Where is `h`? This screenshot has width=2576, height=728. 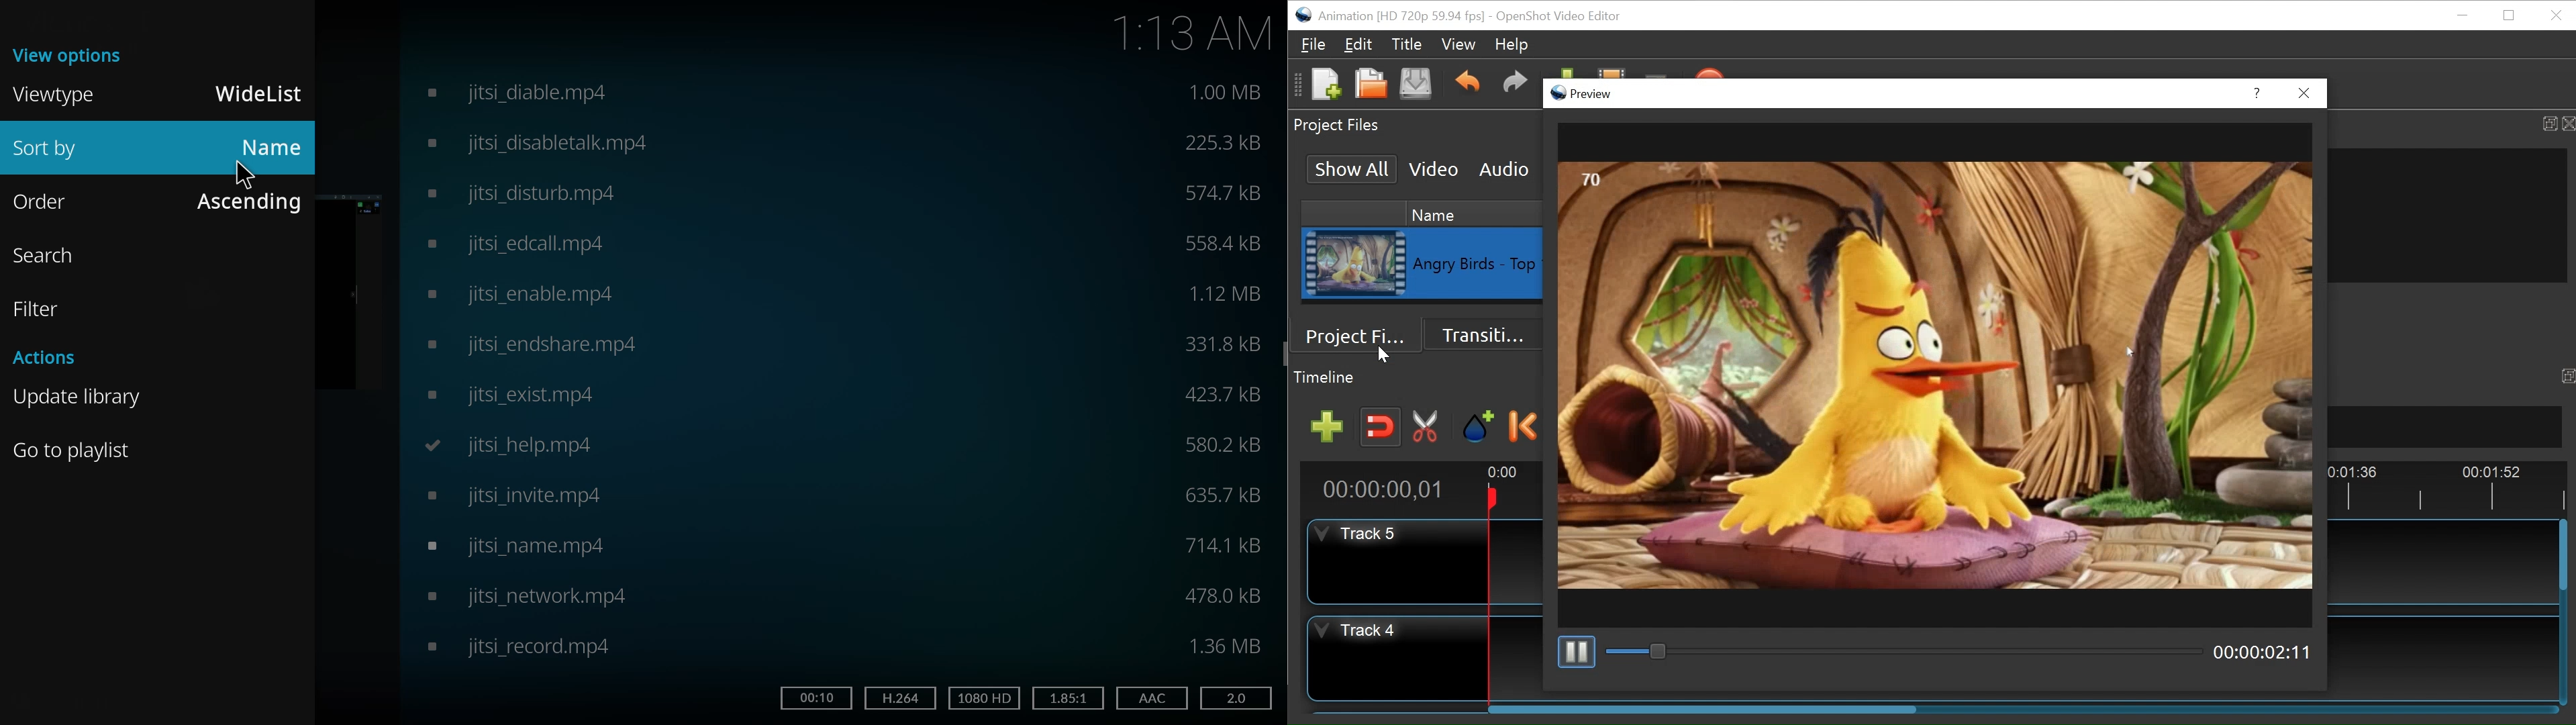
h is located at coordinates (897, 698).